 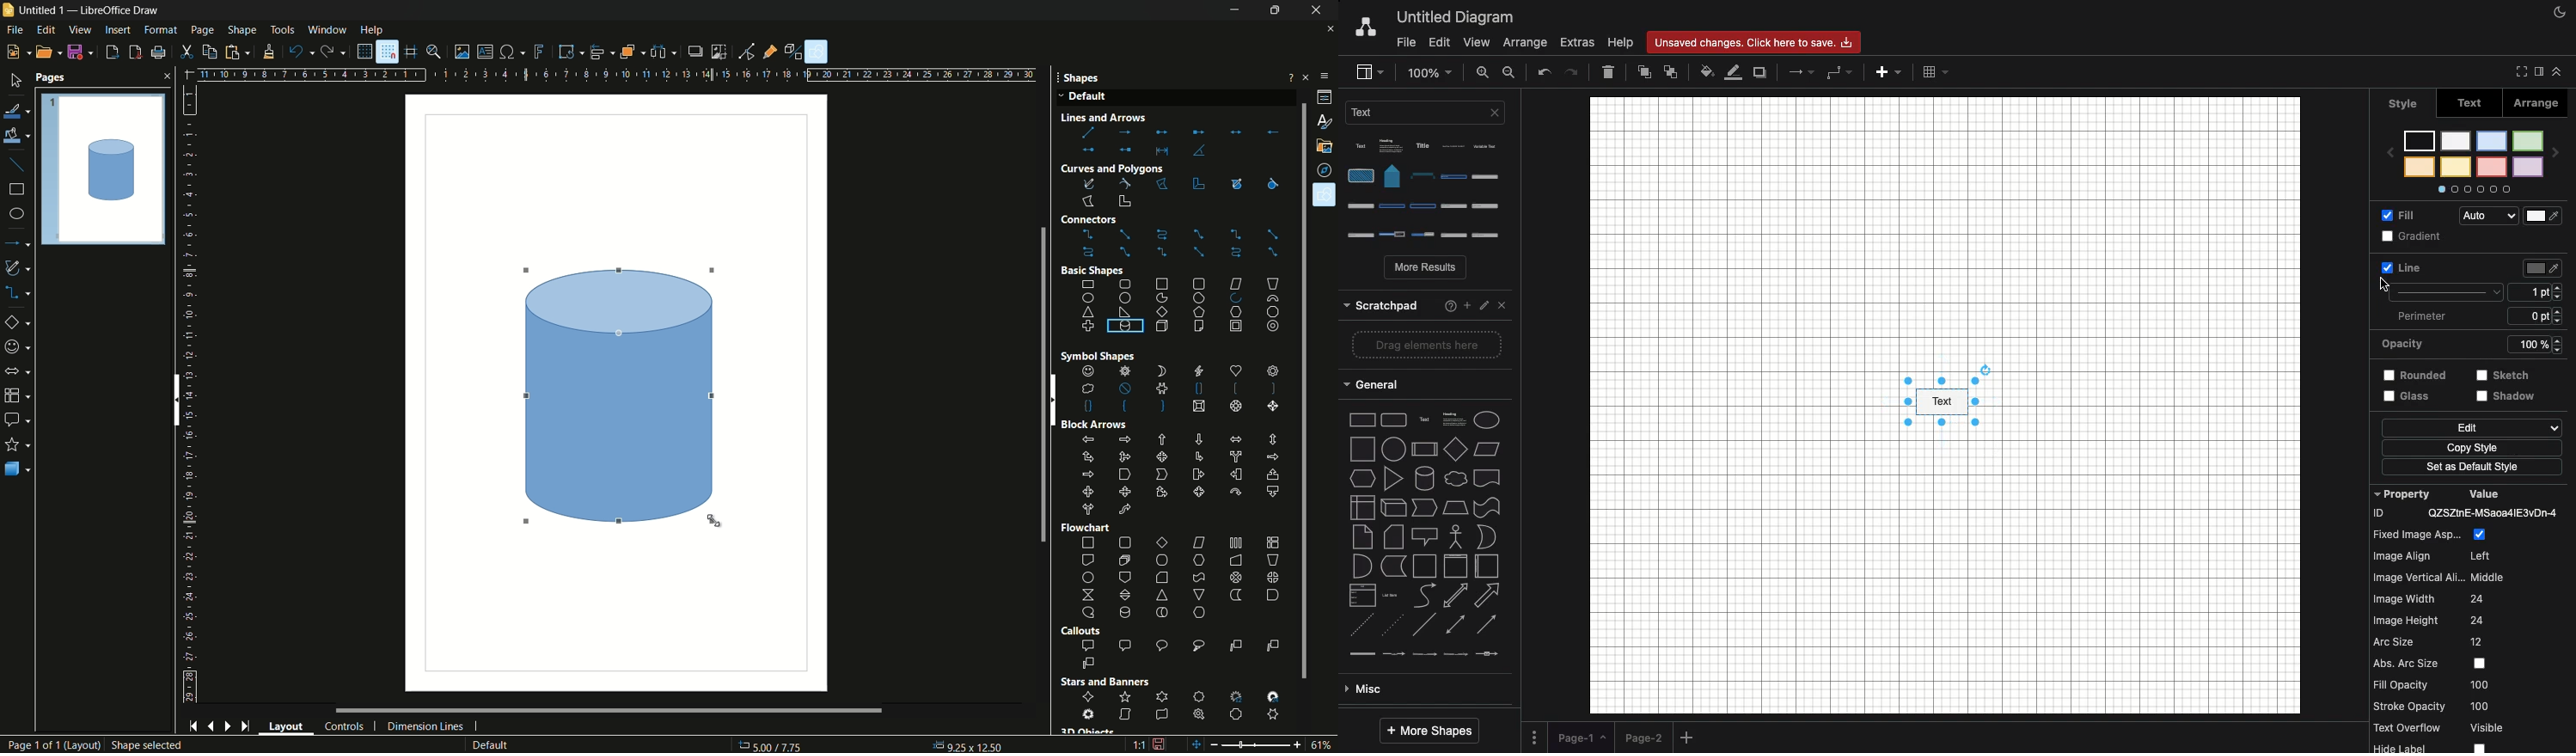 I want to click on curves and polygons, so click(x=20, y=268).